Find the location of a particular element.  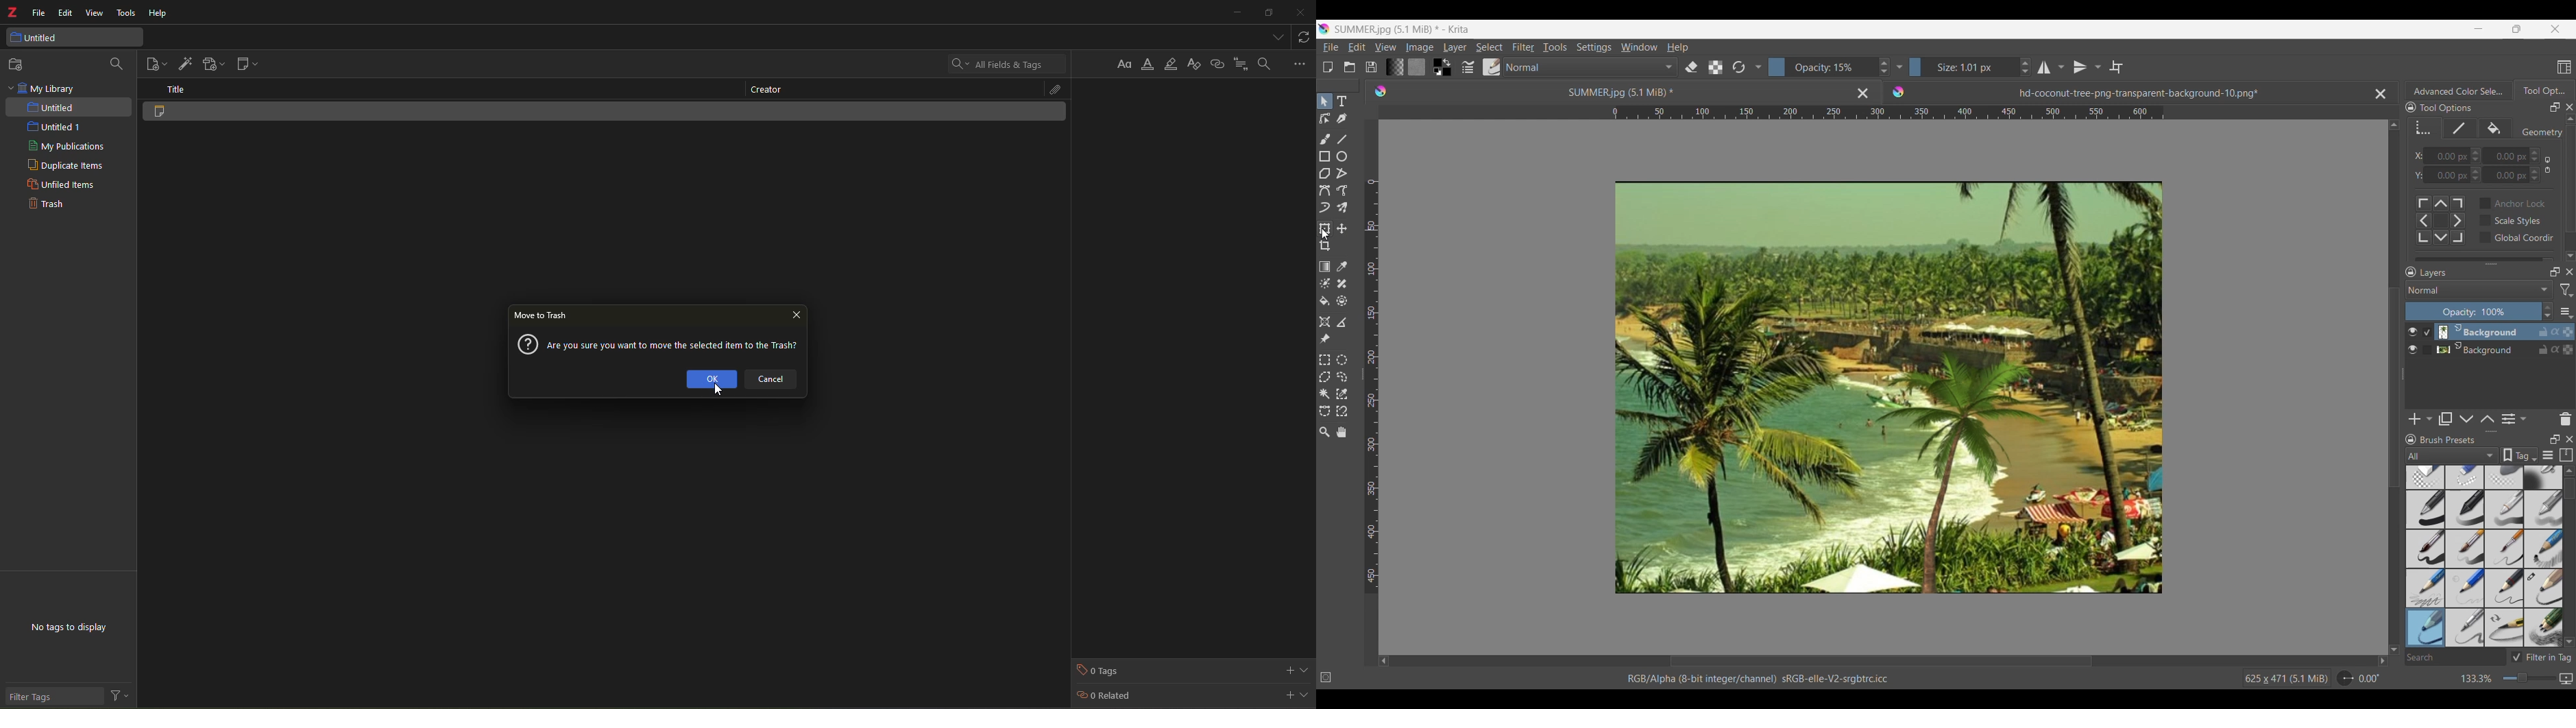

cursor is located at coordinates (714, 391).